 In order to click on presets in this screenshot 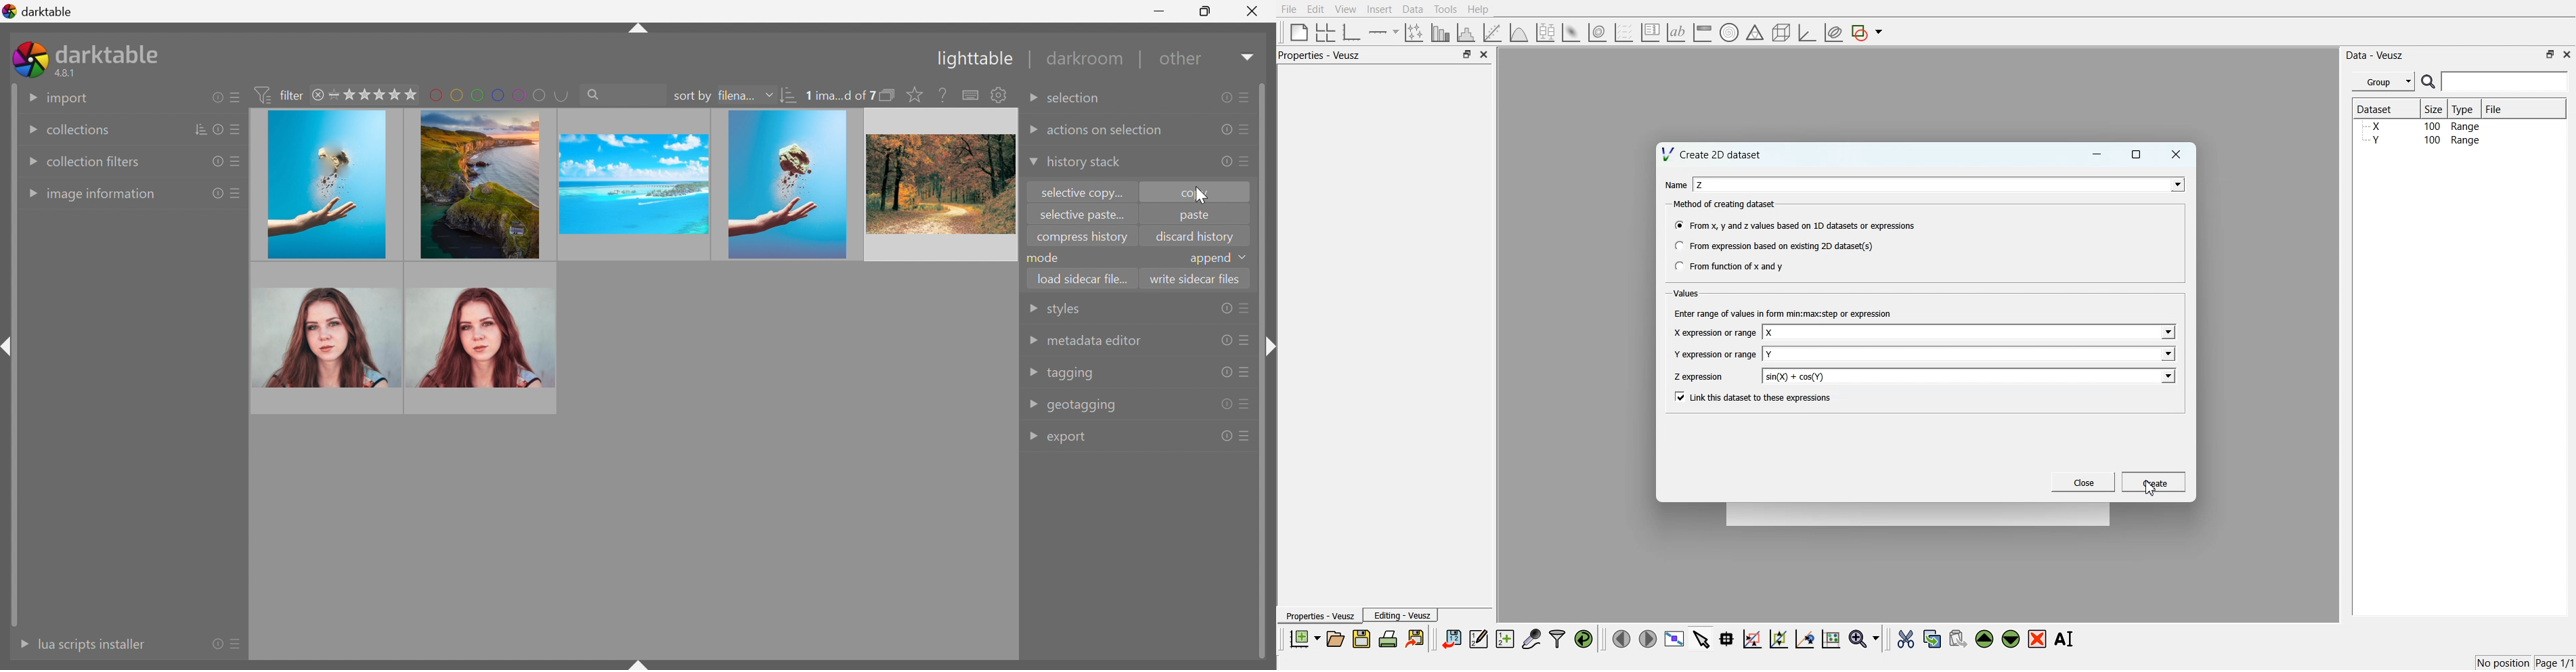, I will do `click(1247, 435)`.